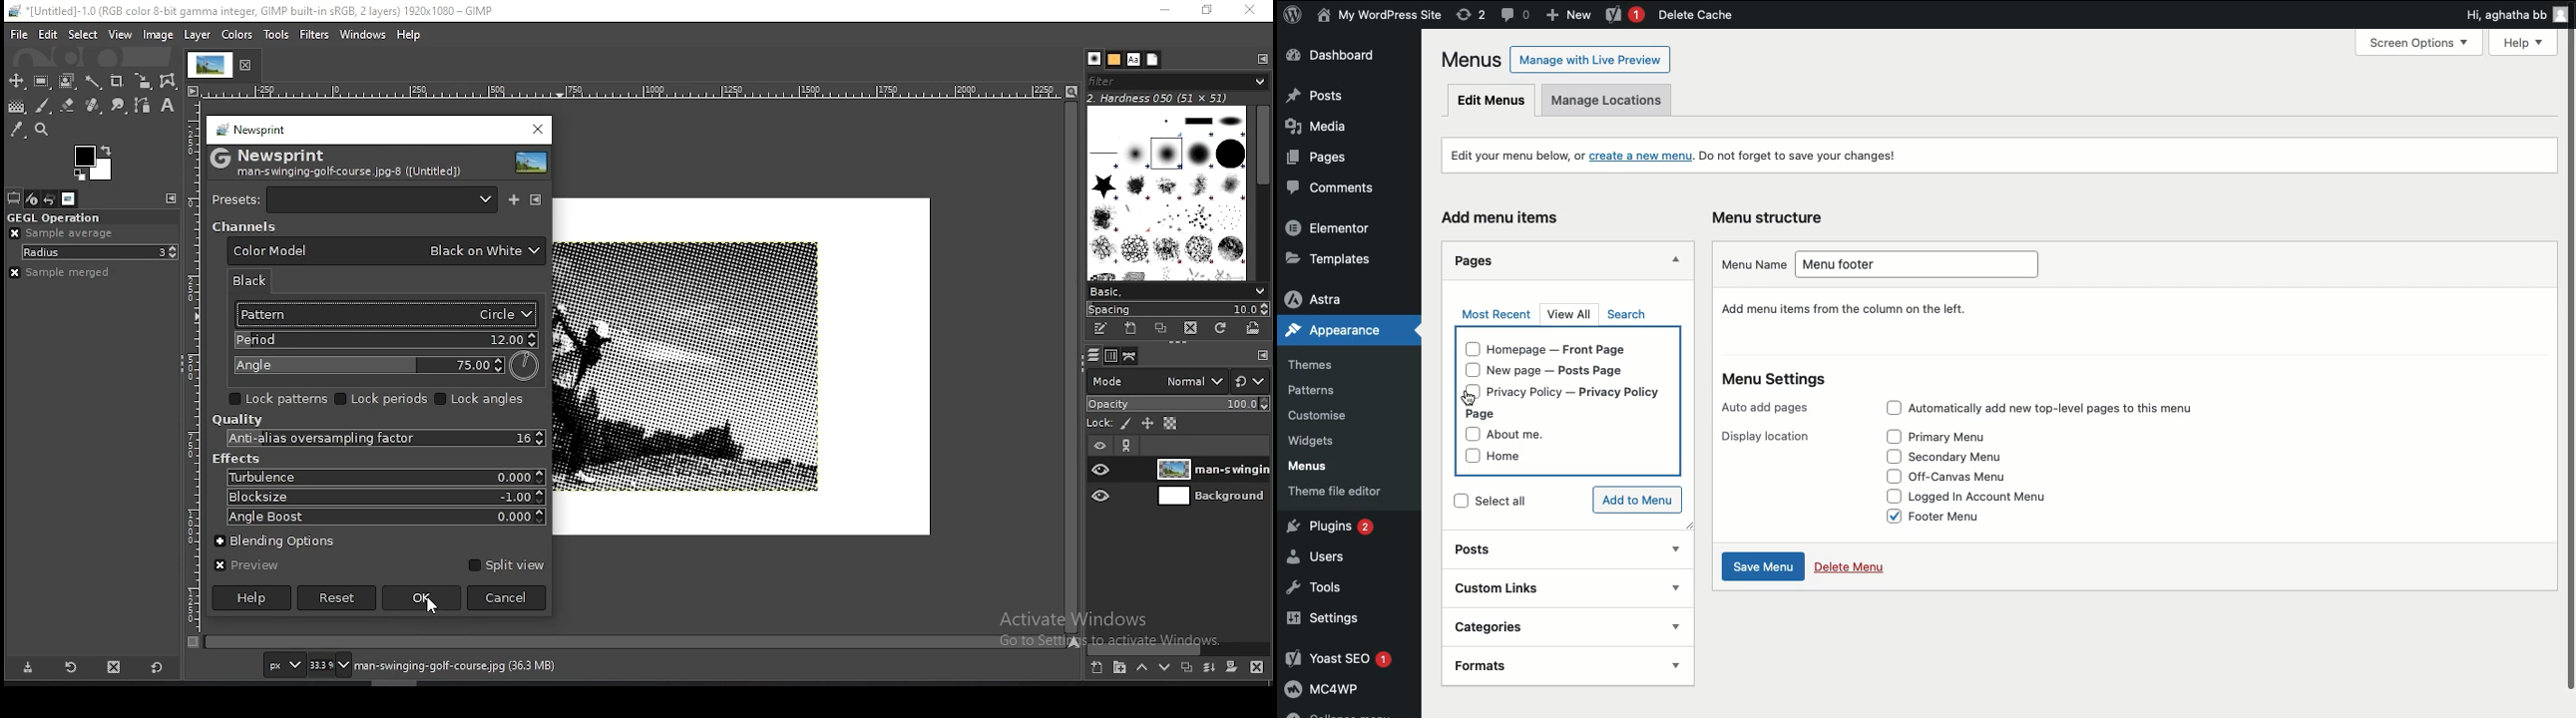  I want to click on Newsprint man-swinging-golf-course.jpg-8 ([untitled]), so click(339, 162).